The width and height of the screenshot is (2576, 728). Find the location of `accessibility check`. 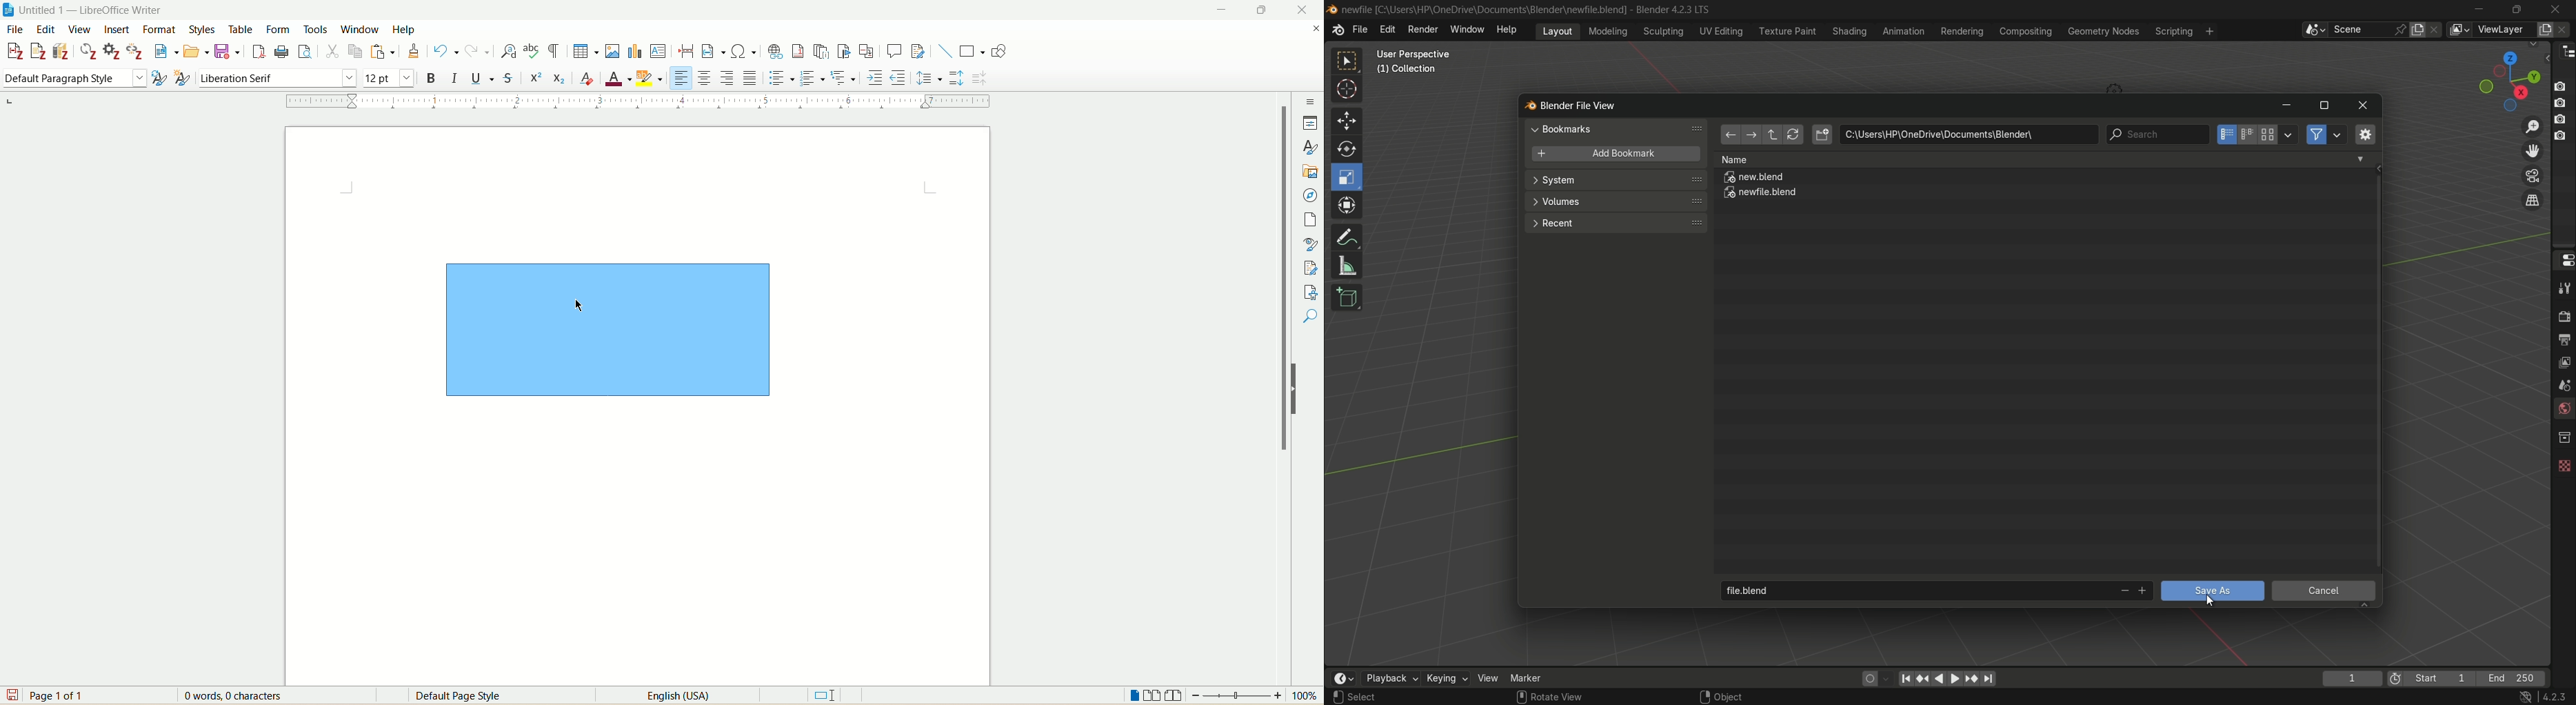

accessibility check is located at coordinates (1309, 292).